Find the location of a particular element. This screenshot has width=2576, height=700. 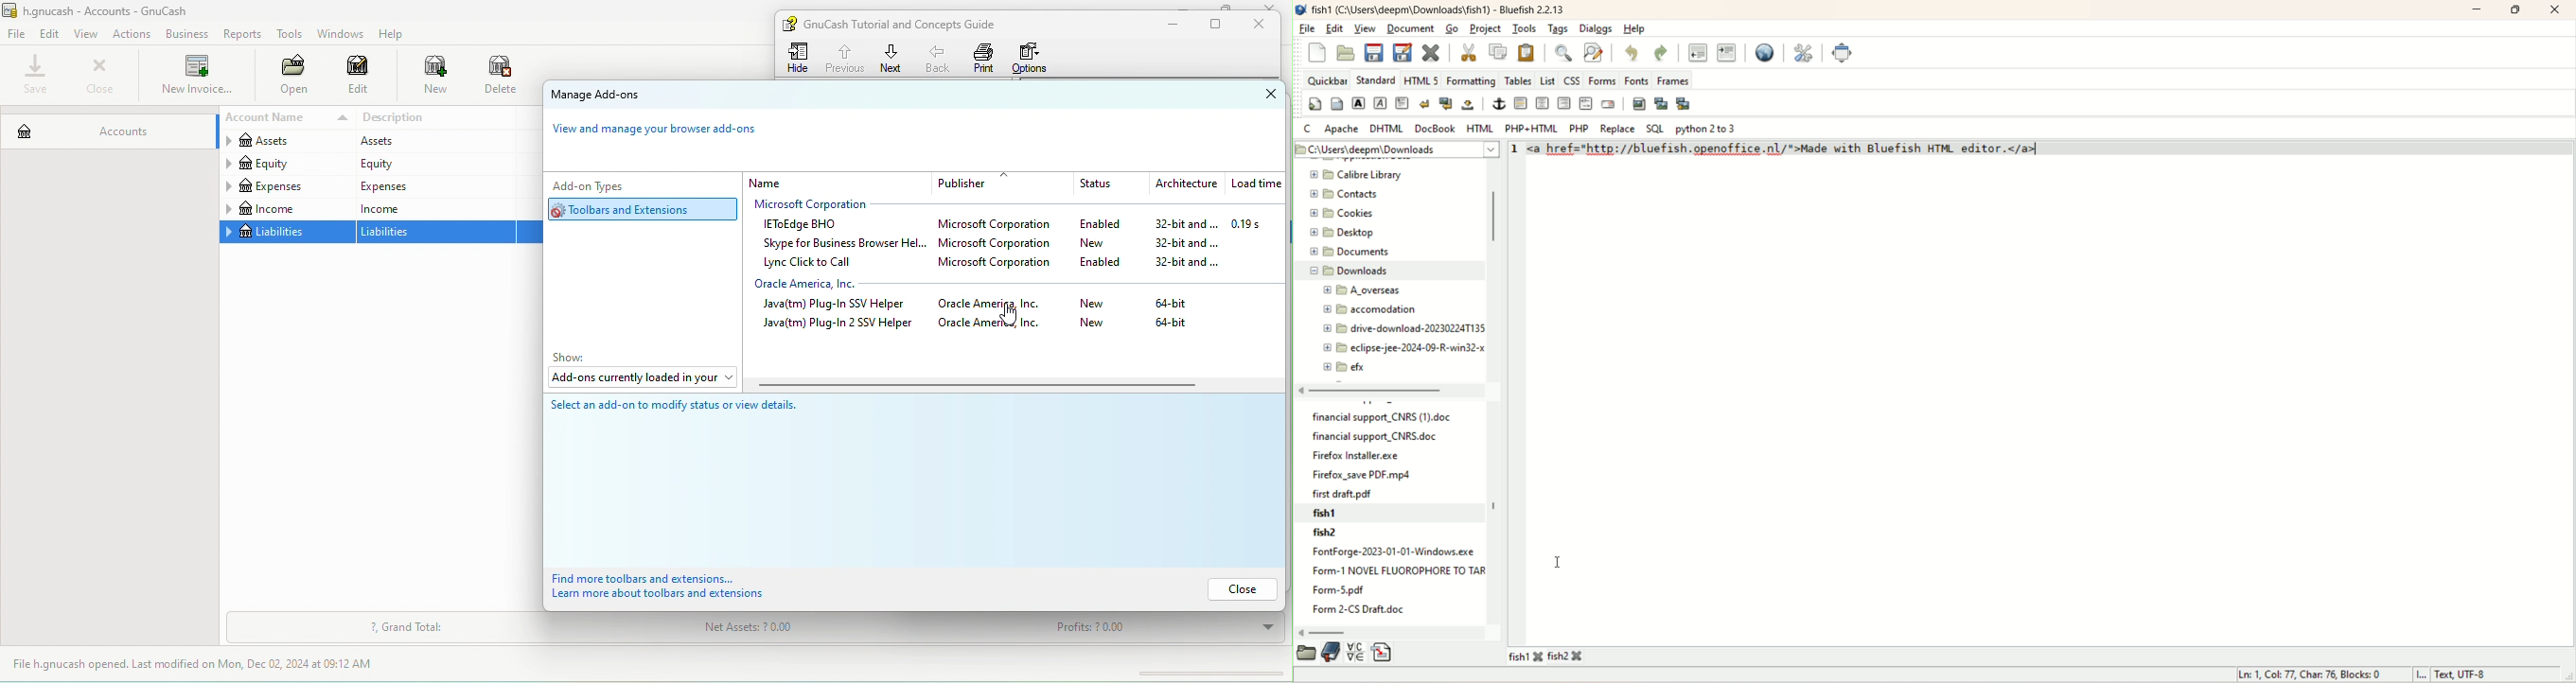

microsoft corporation is located at coordinates (999, 226).